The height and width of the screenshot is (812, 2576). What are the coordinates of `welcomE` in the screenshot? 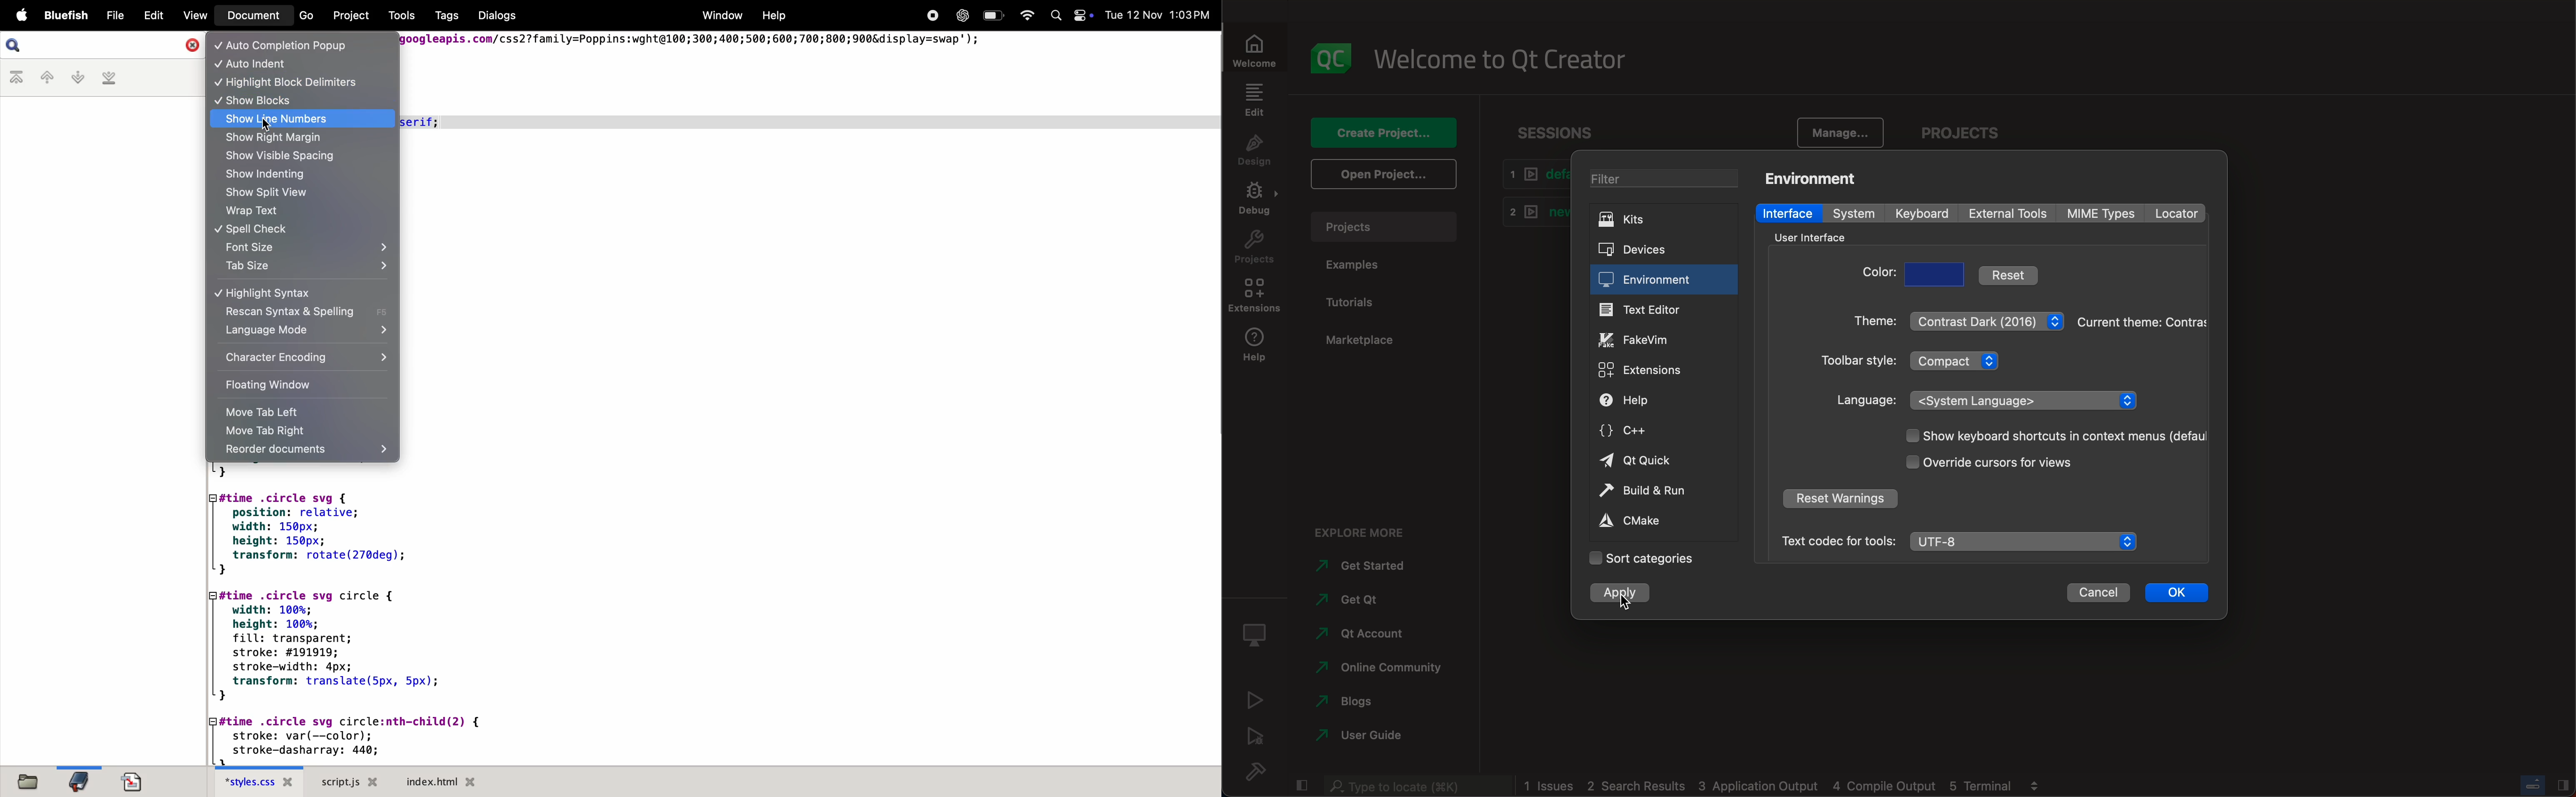 It's located at (1508, 55).